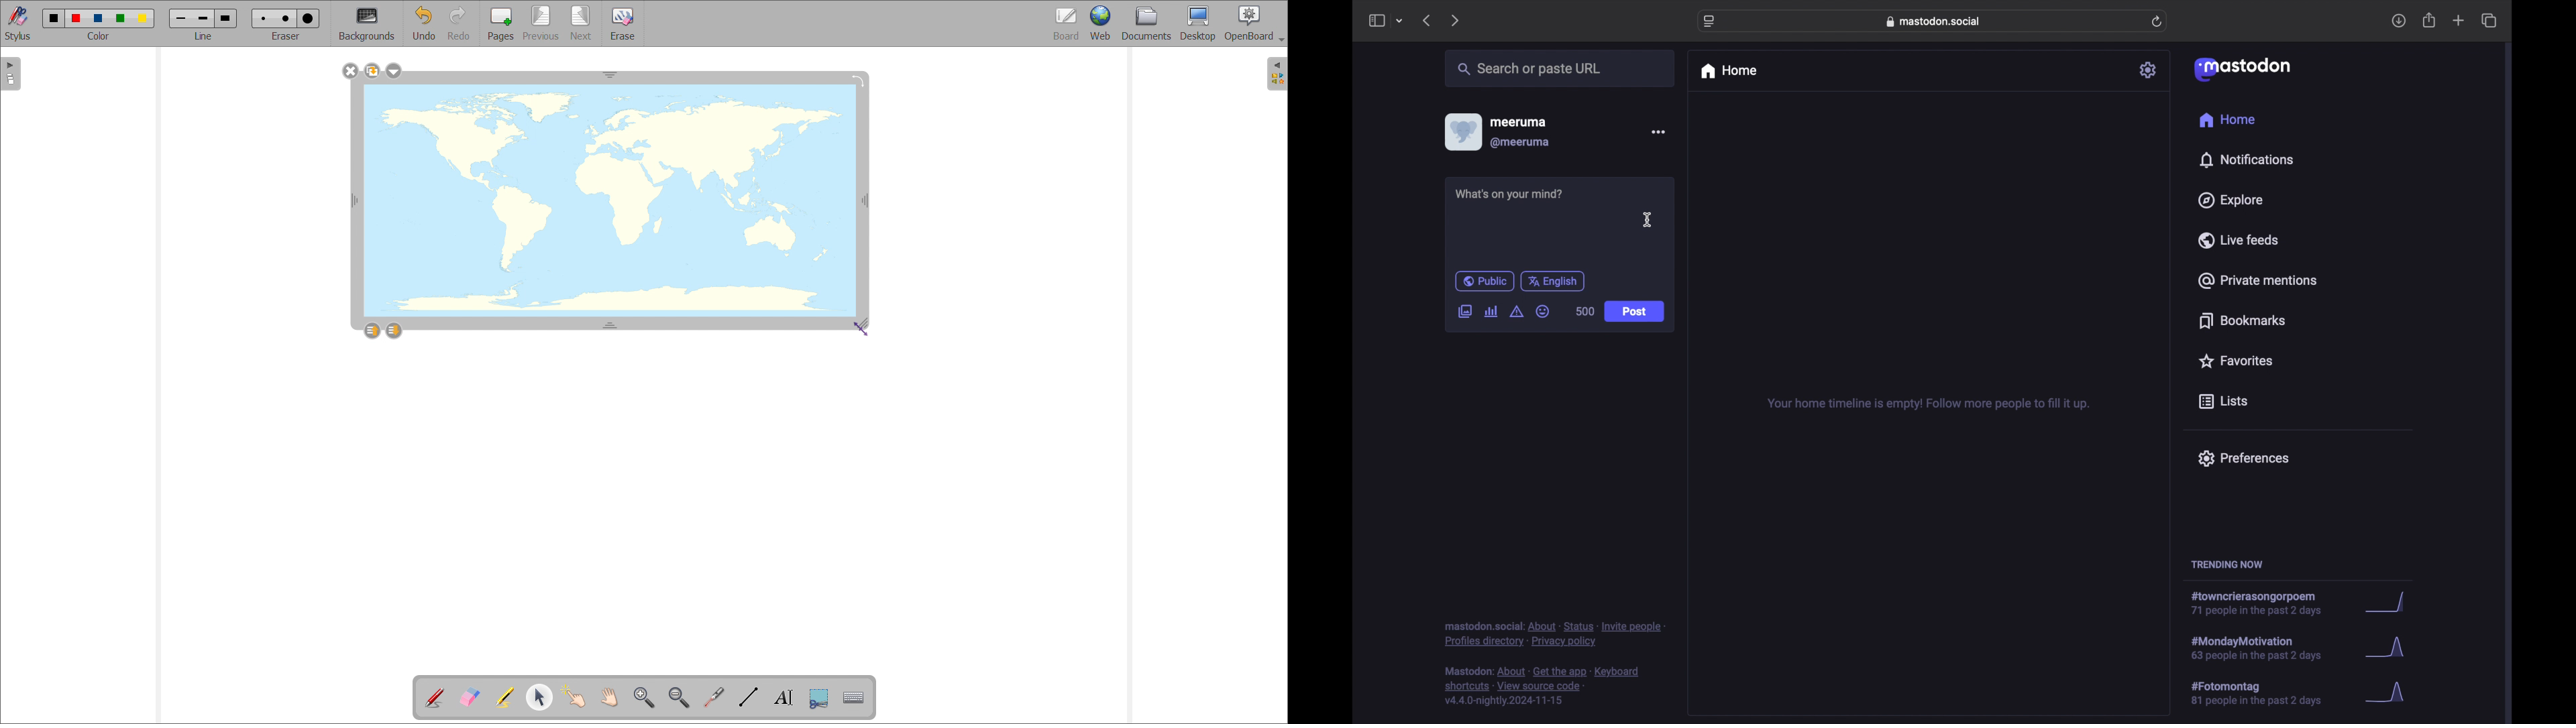 This screenshot has width=2576, height=728. What do you see at coordinates (1658, 131) in the screenshot?
I see `more options` at bounding box center [1658, 131].